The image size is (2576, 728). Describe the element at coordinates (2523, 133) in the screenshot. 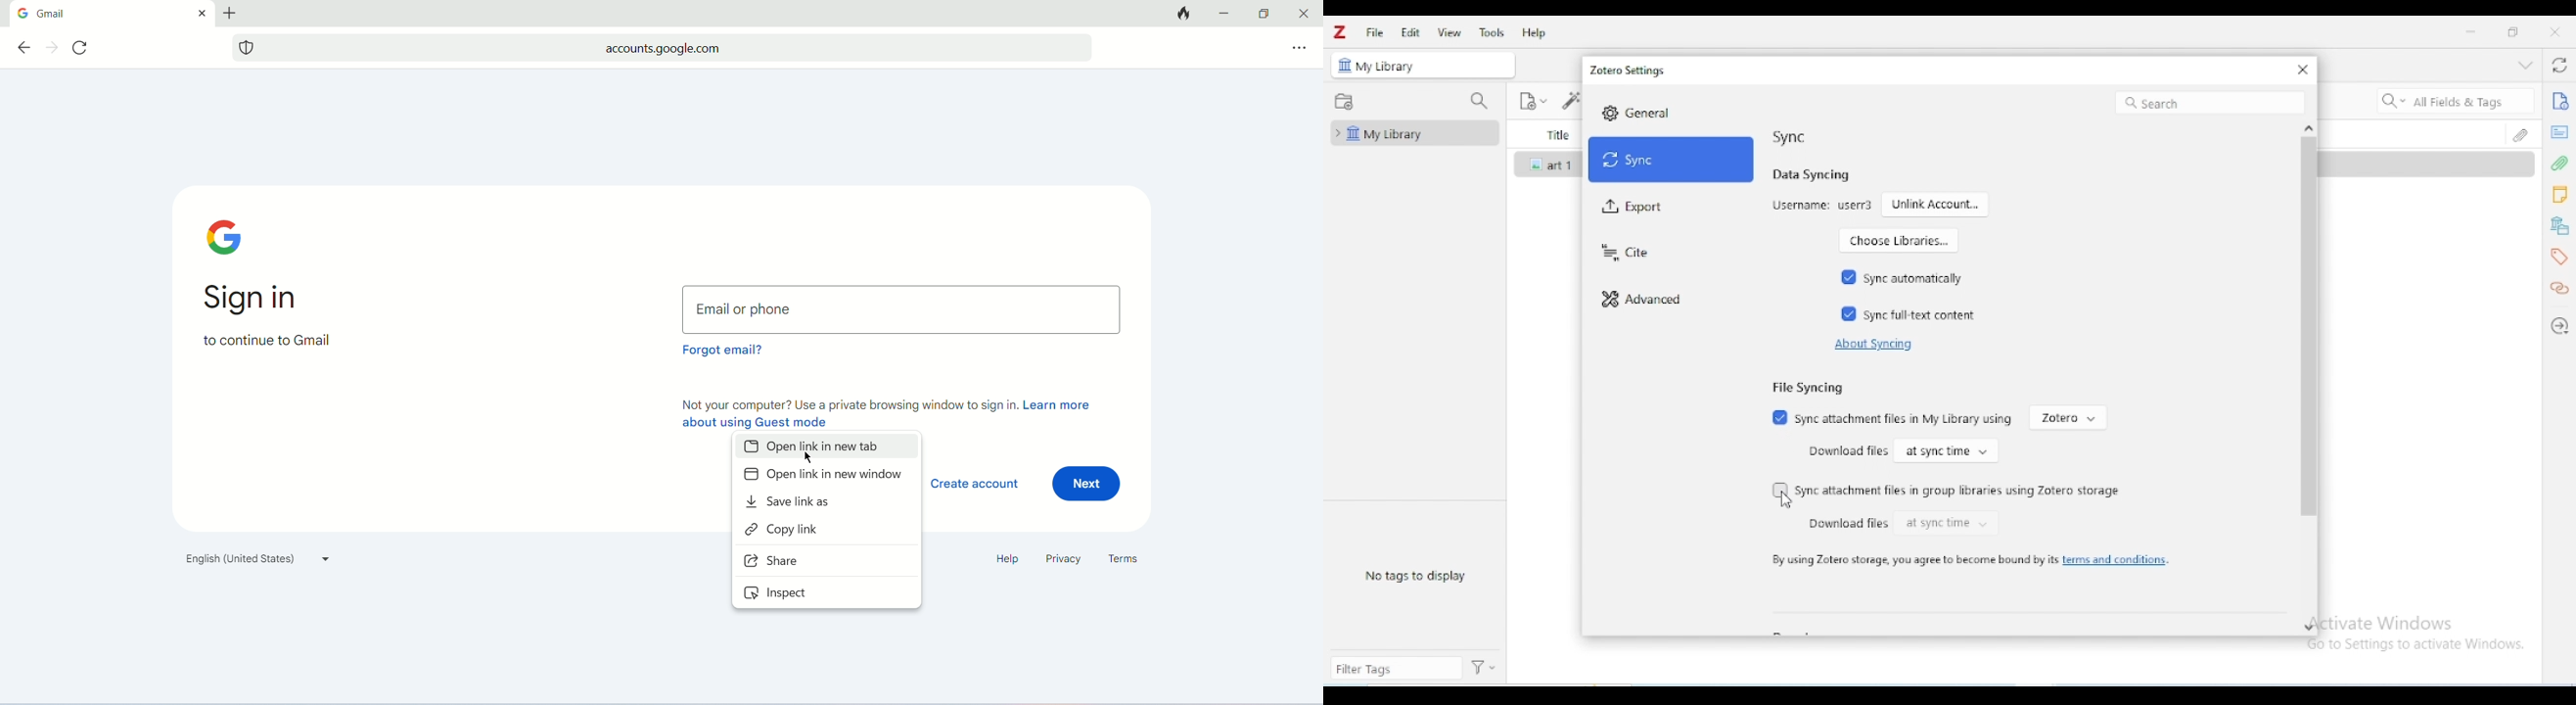

I see `attachments` at that location.